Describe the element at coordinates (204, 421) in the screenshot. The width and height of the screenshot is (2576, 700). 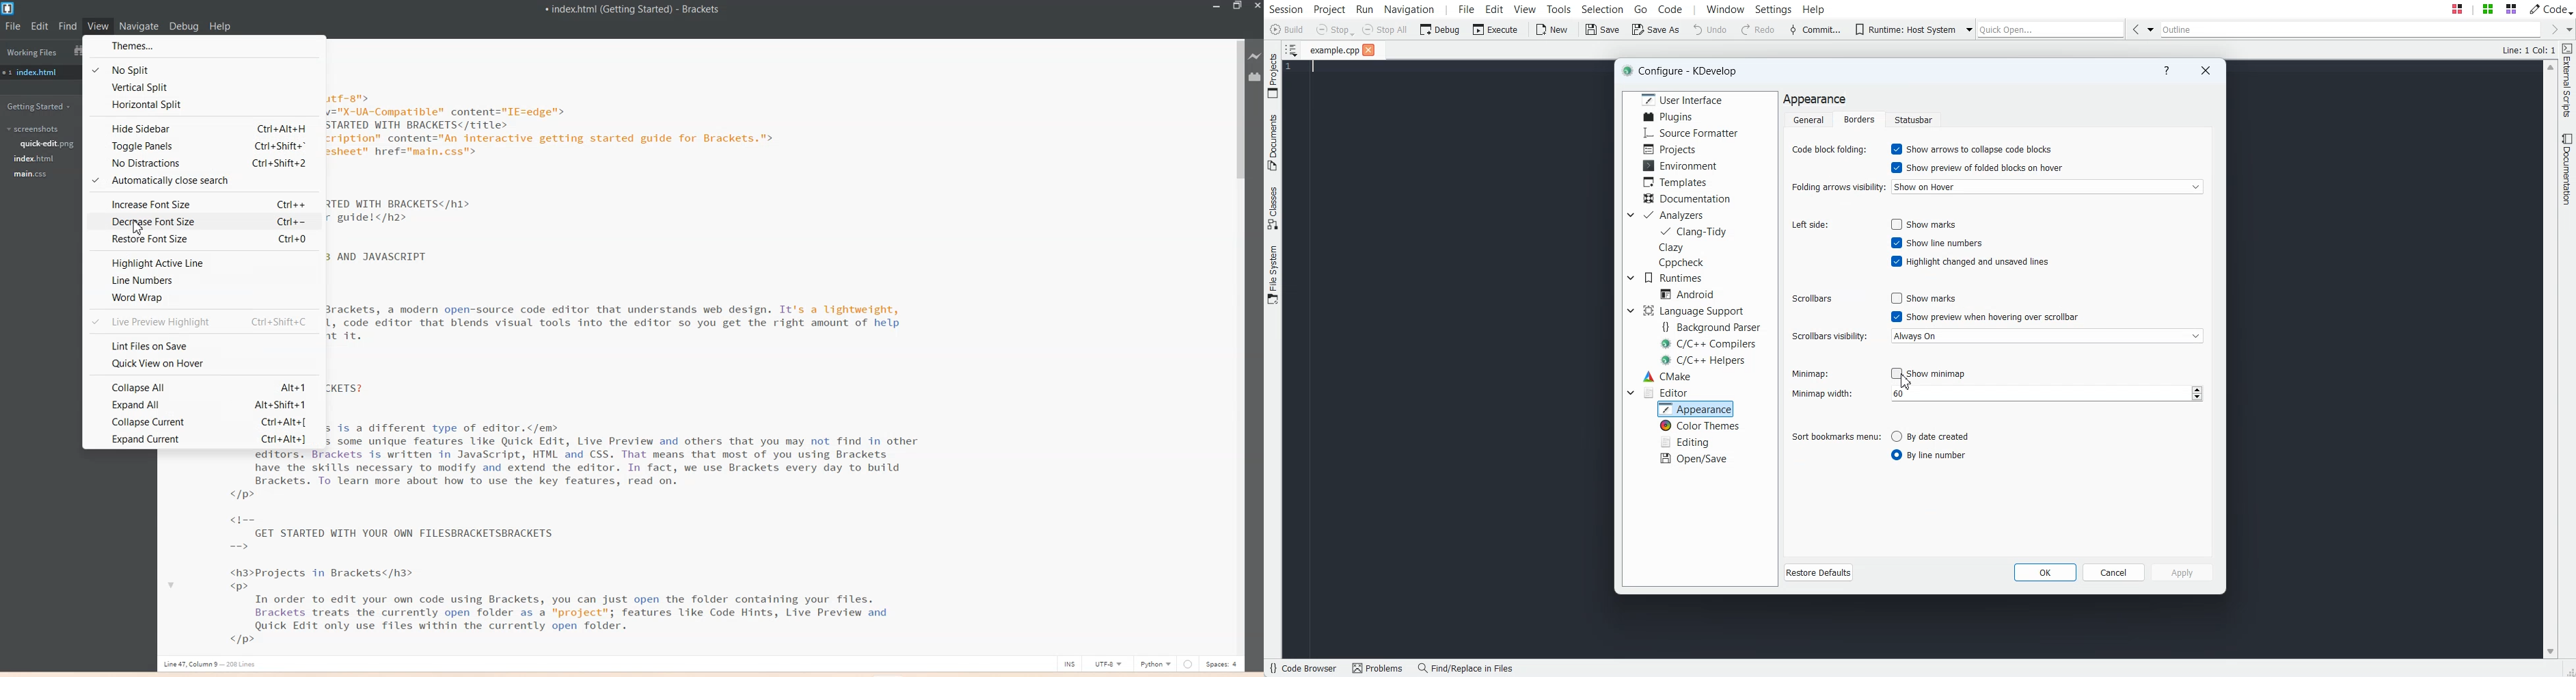
I see `Collapse Current` at that location.